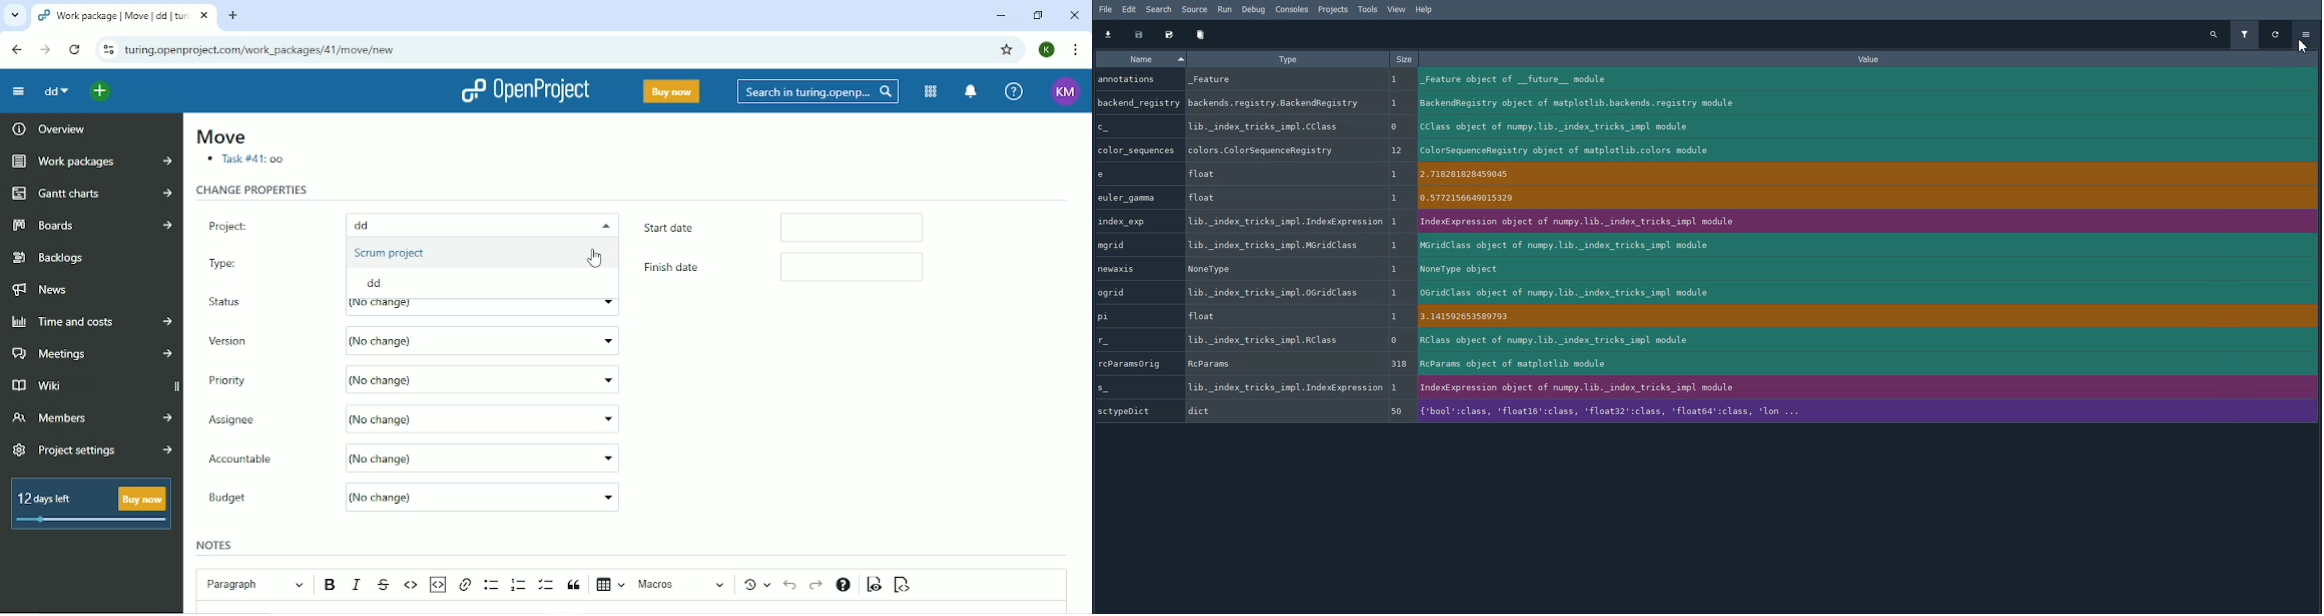 This screenshot has height=616, width=2324. I want to click on type value, so click(1278, 102).